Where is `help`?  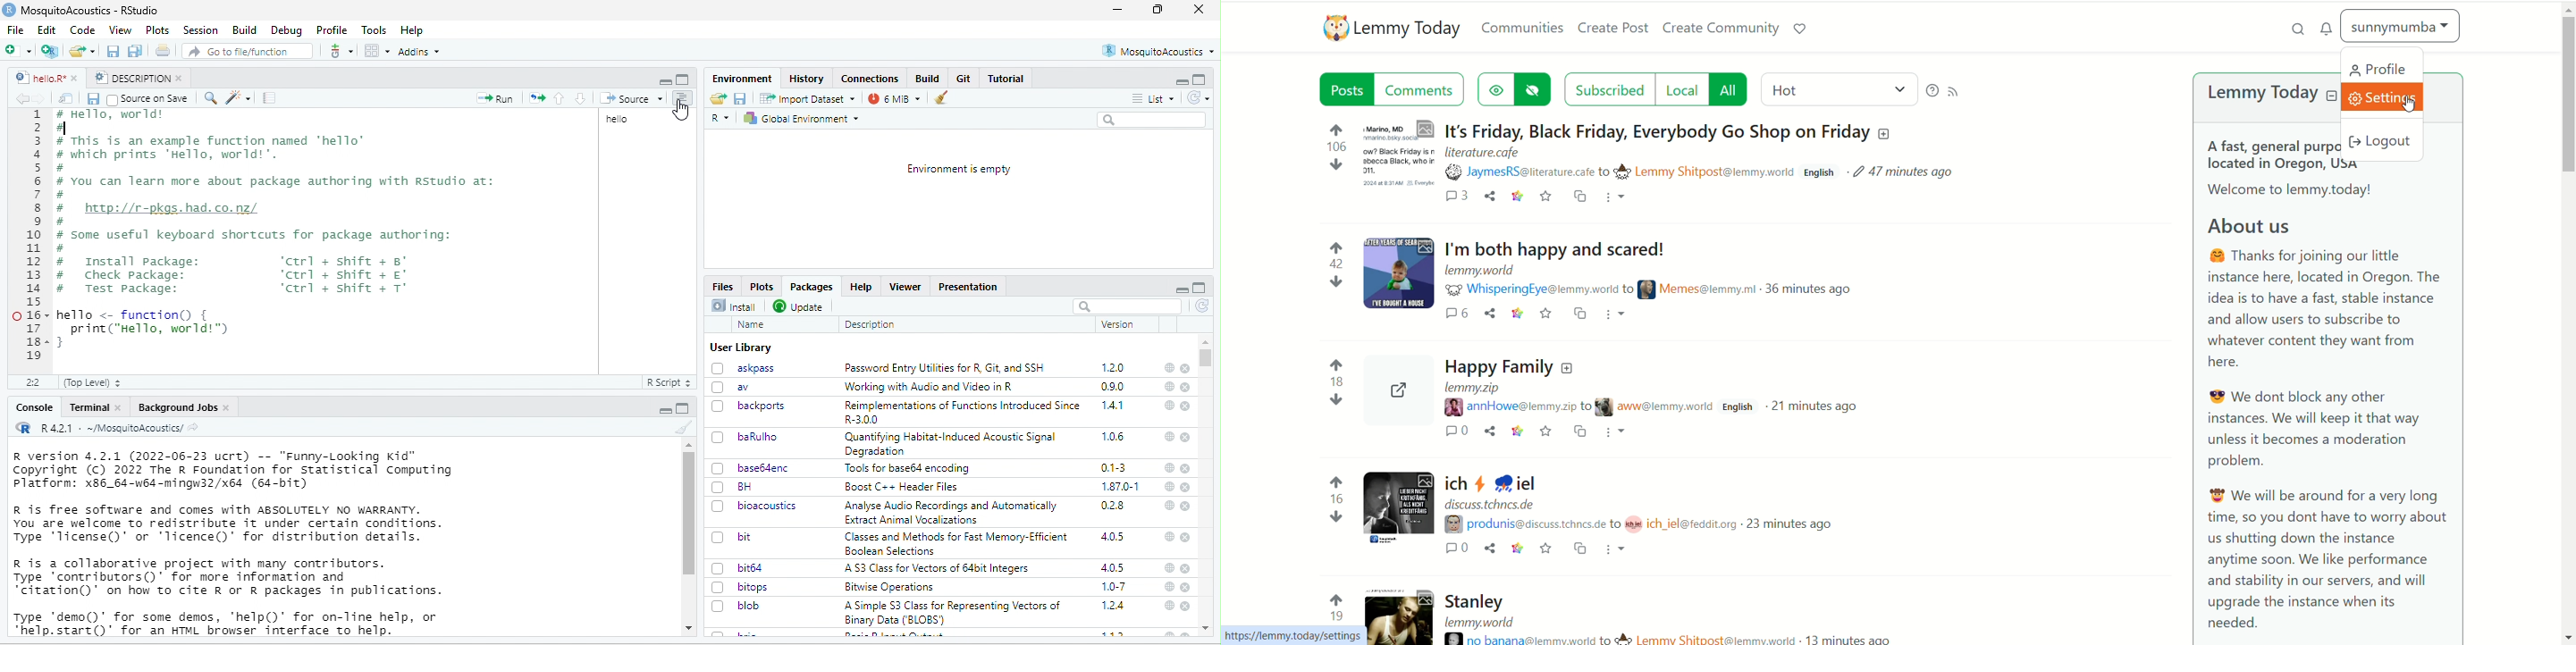 help is located at coordinates (1170, 367).